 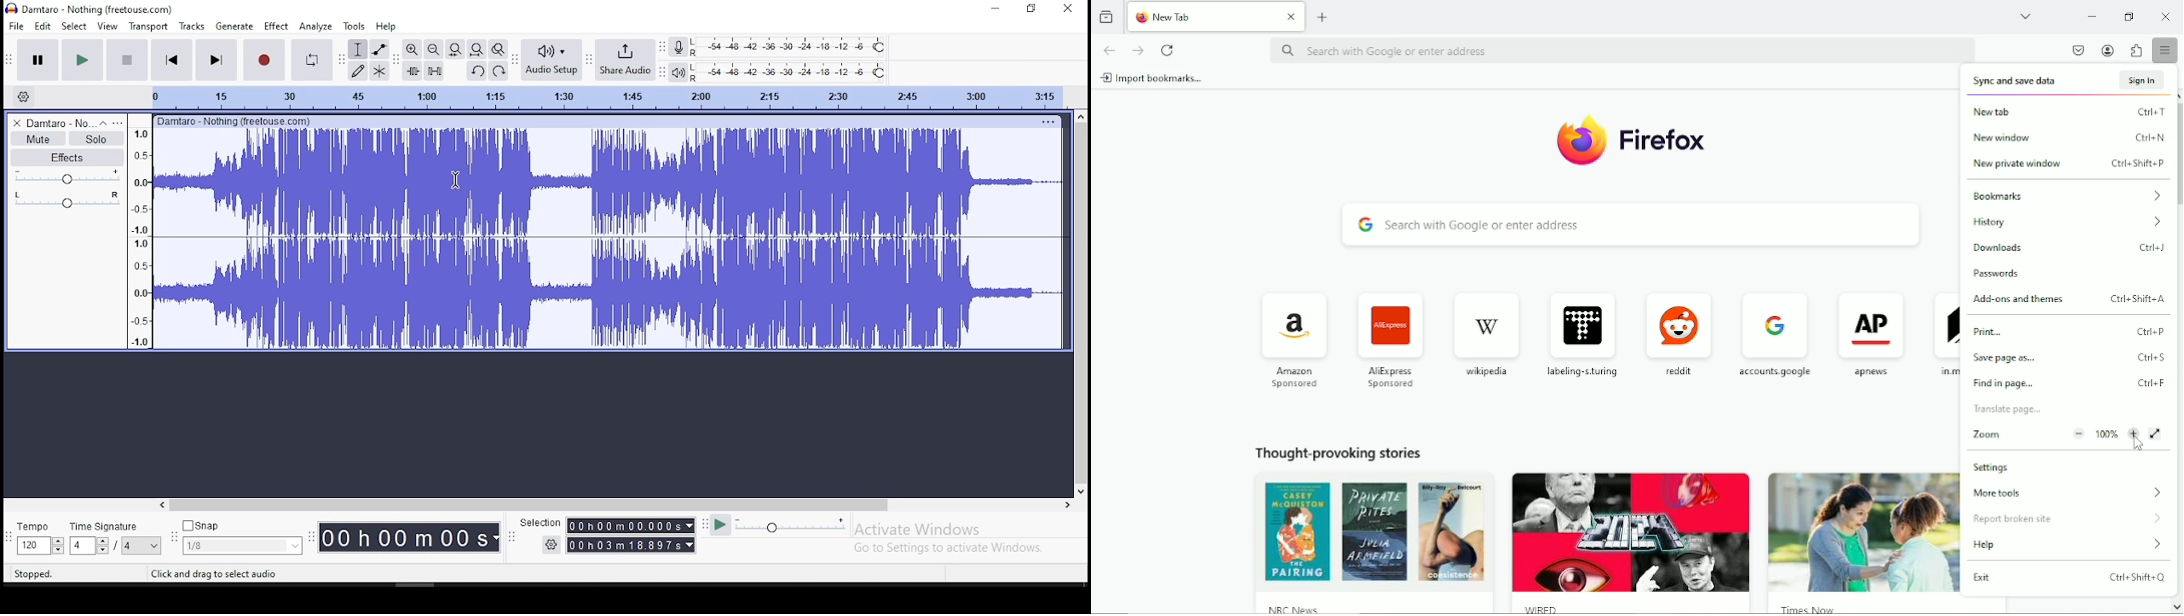 I want to click on fit file to width, so click(x=455, y=49).